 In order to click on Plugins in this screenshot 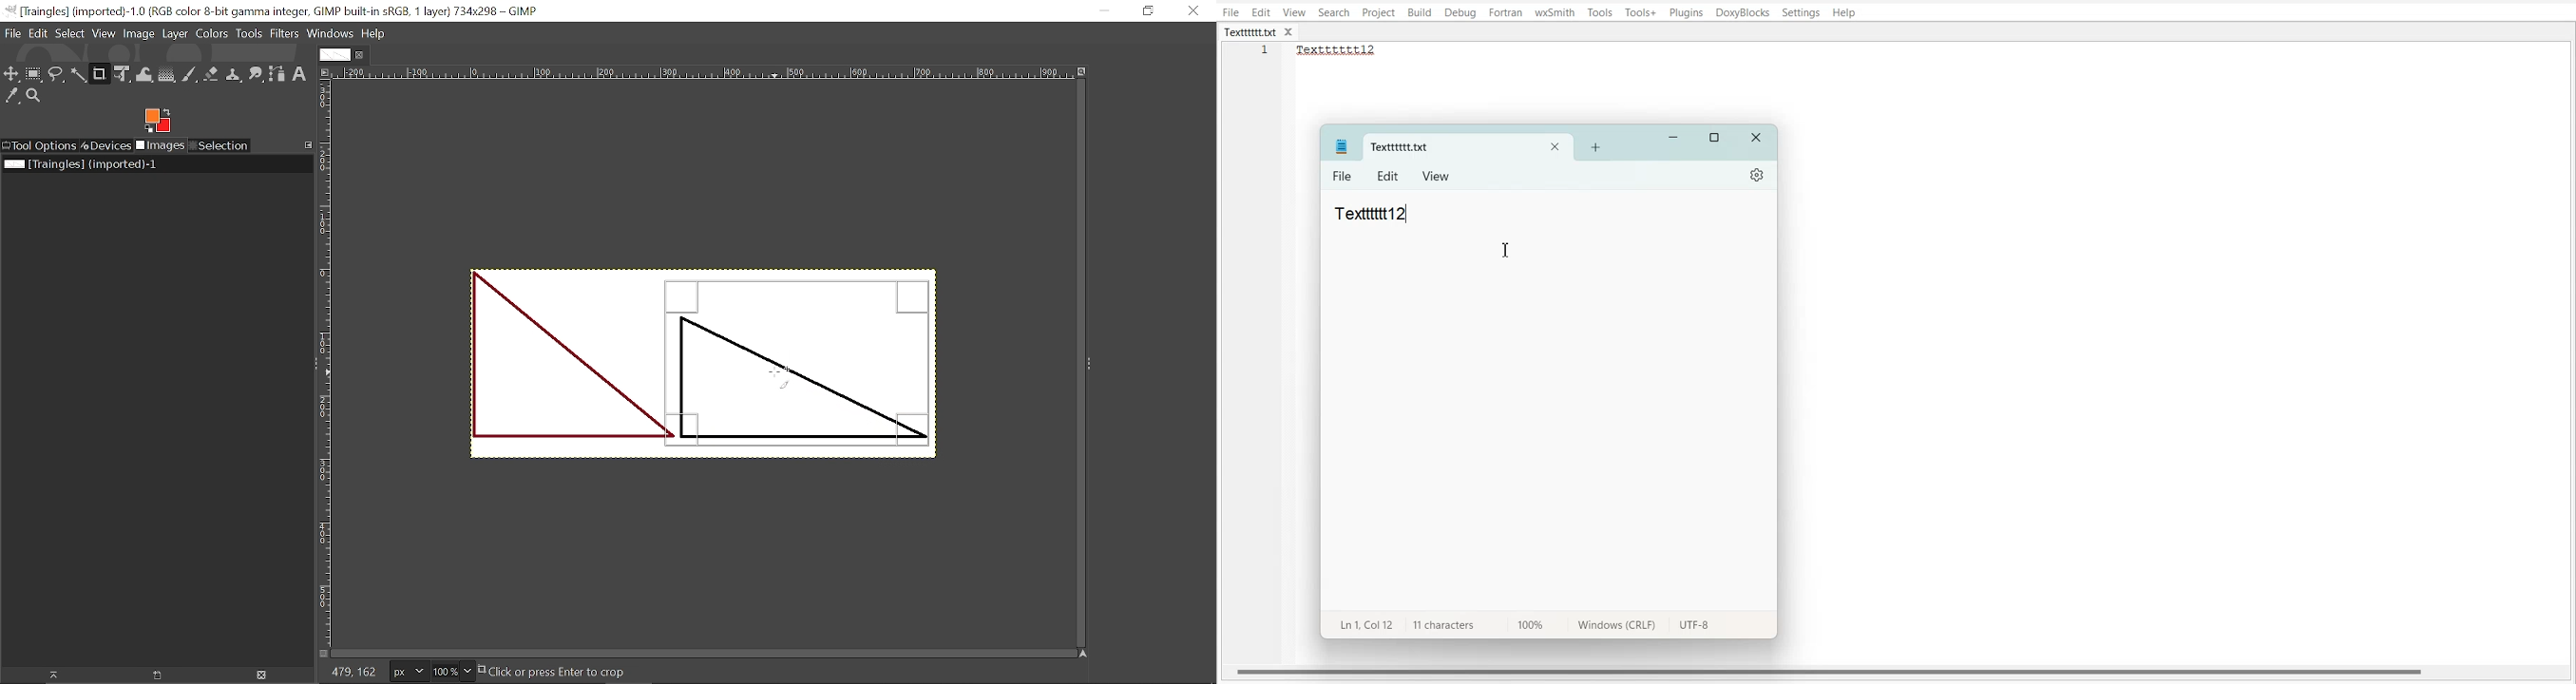, I will do `click(1687, 13)`.